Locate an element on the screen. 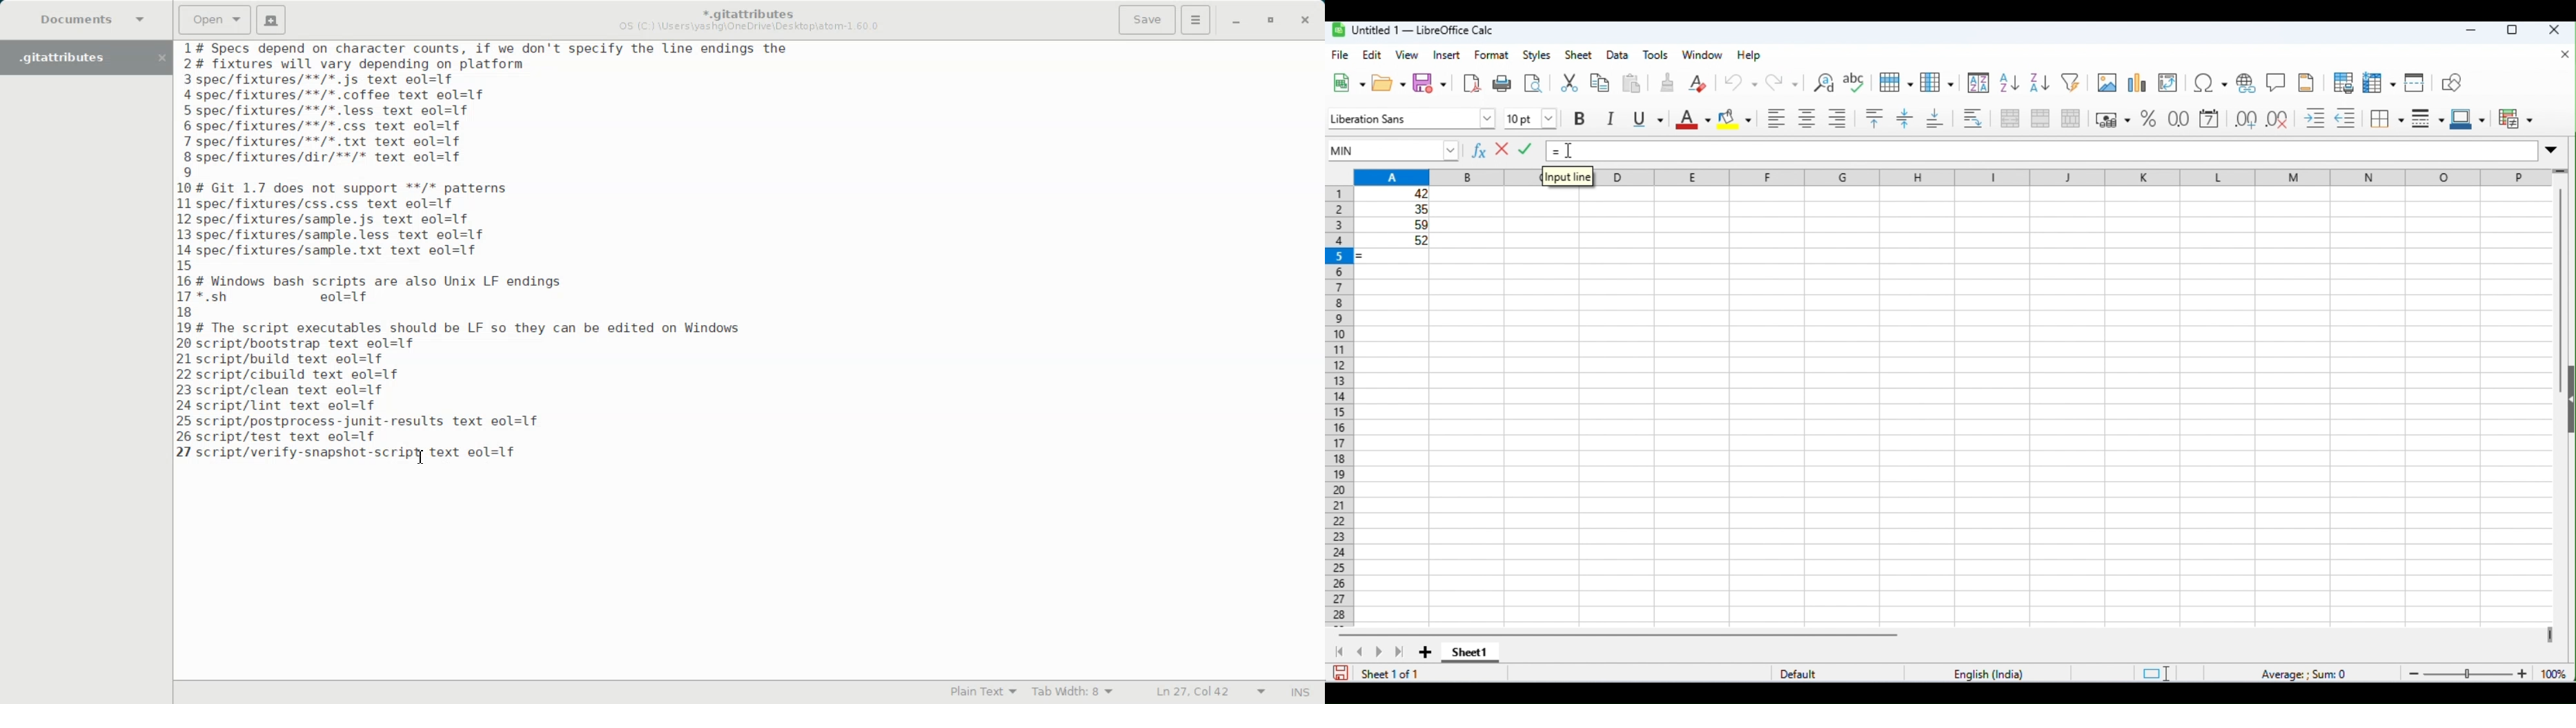  border style is located at coordinates (2425, 120).